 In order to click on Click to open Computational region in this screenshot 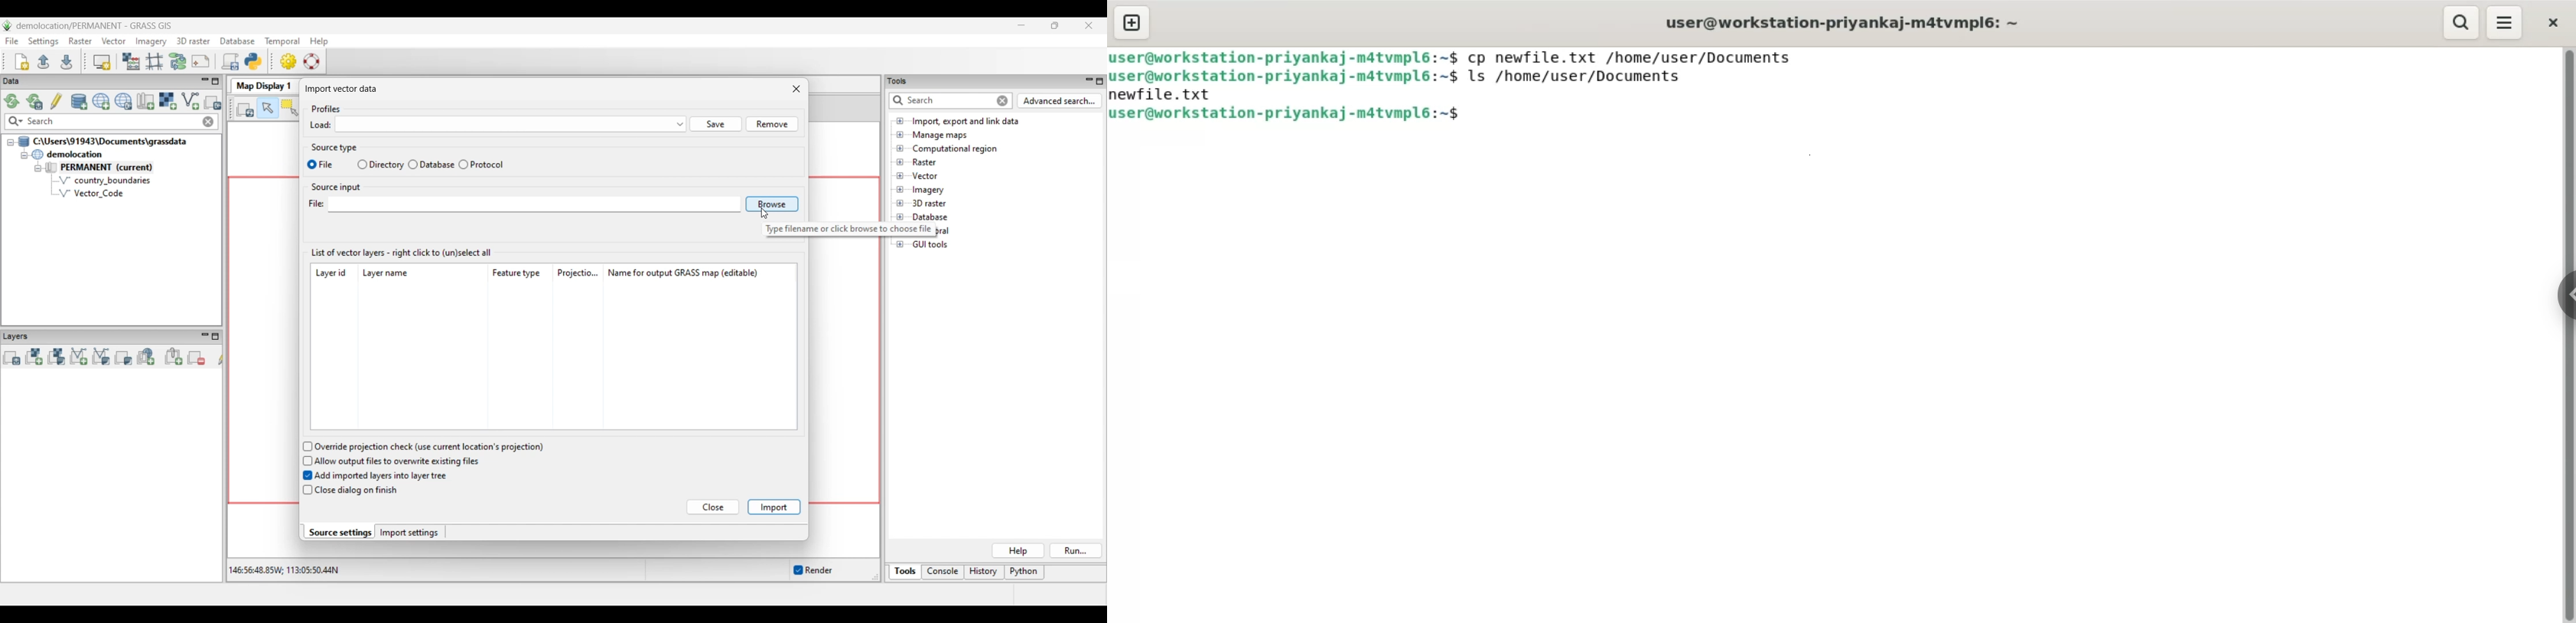, I will do `click(900, 148)`.